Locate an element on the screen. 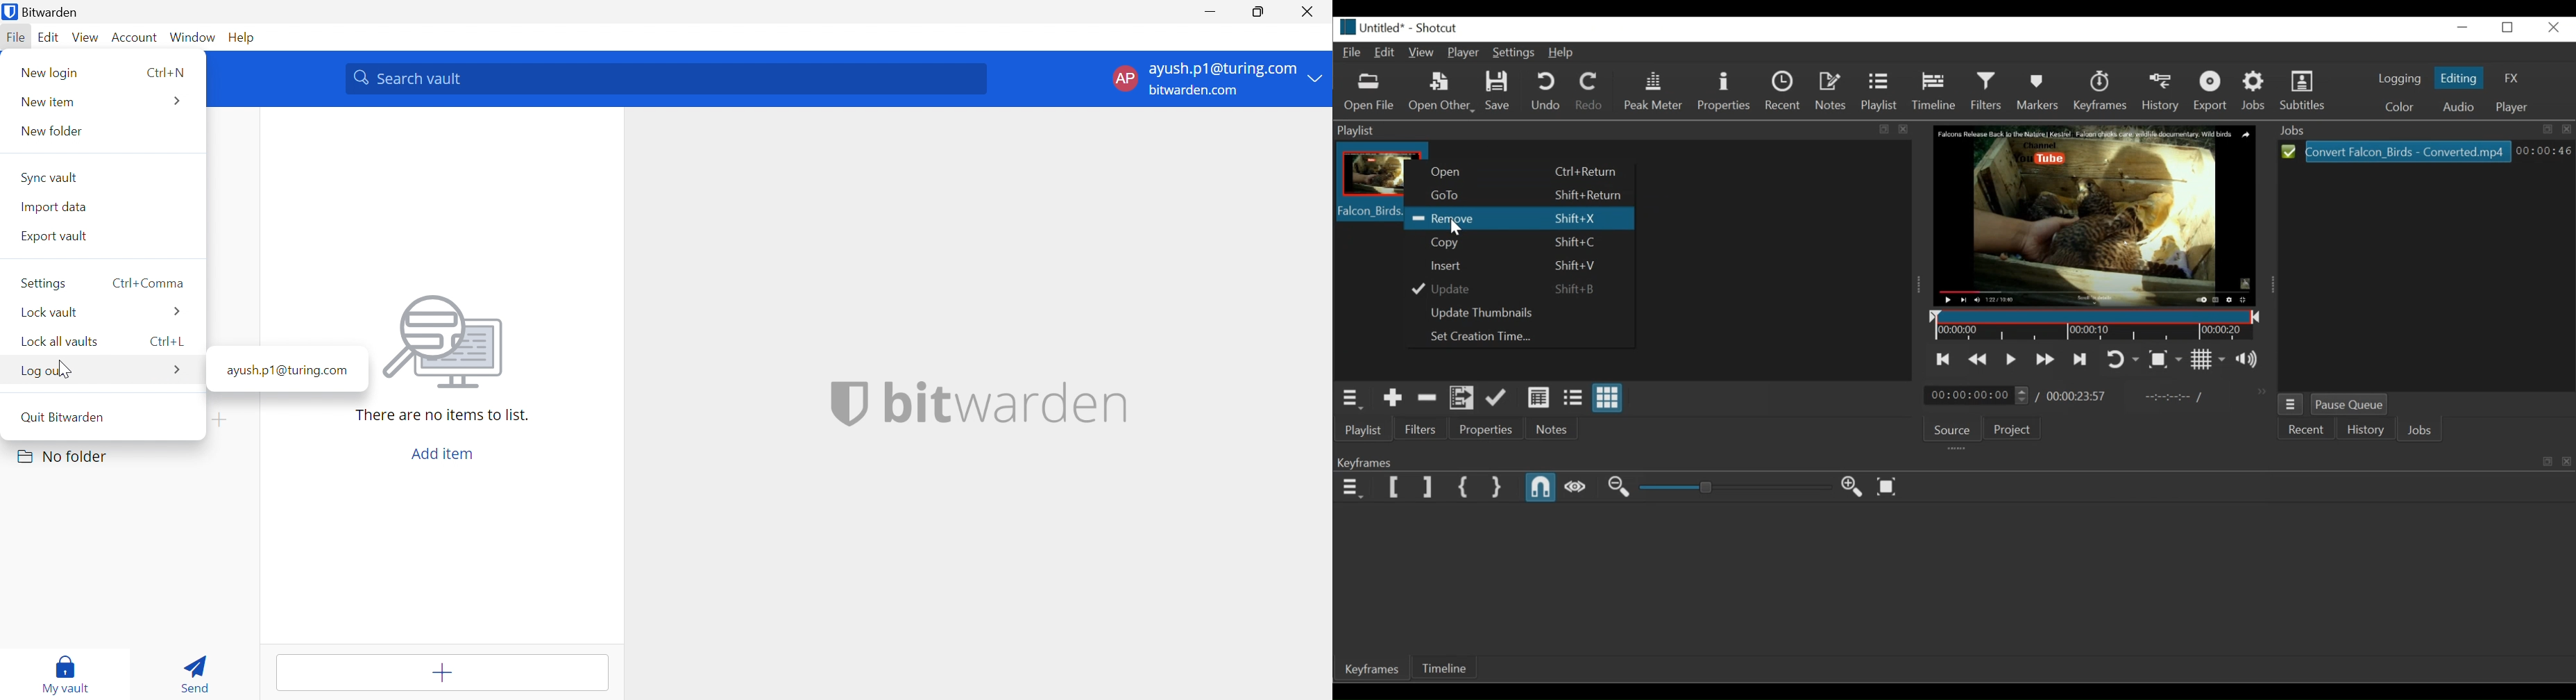 The image size is (2576, 700). Ctrl+l is located at coordinates (168, 342).